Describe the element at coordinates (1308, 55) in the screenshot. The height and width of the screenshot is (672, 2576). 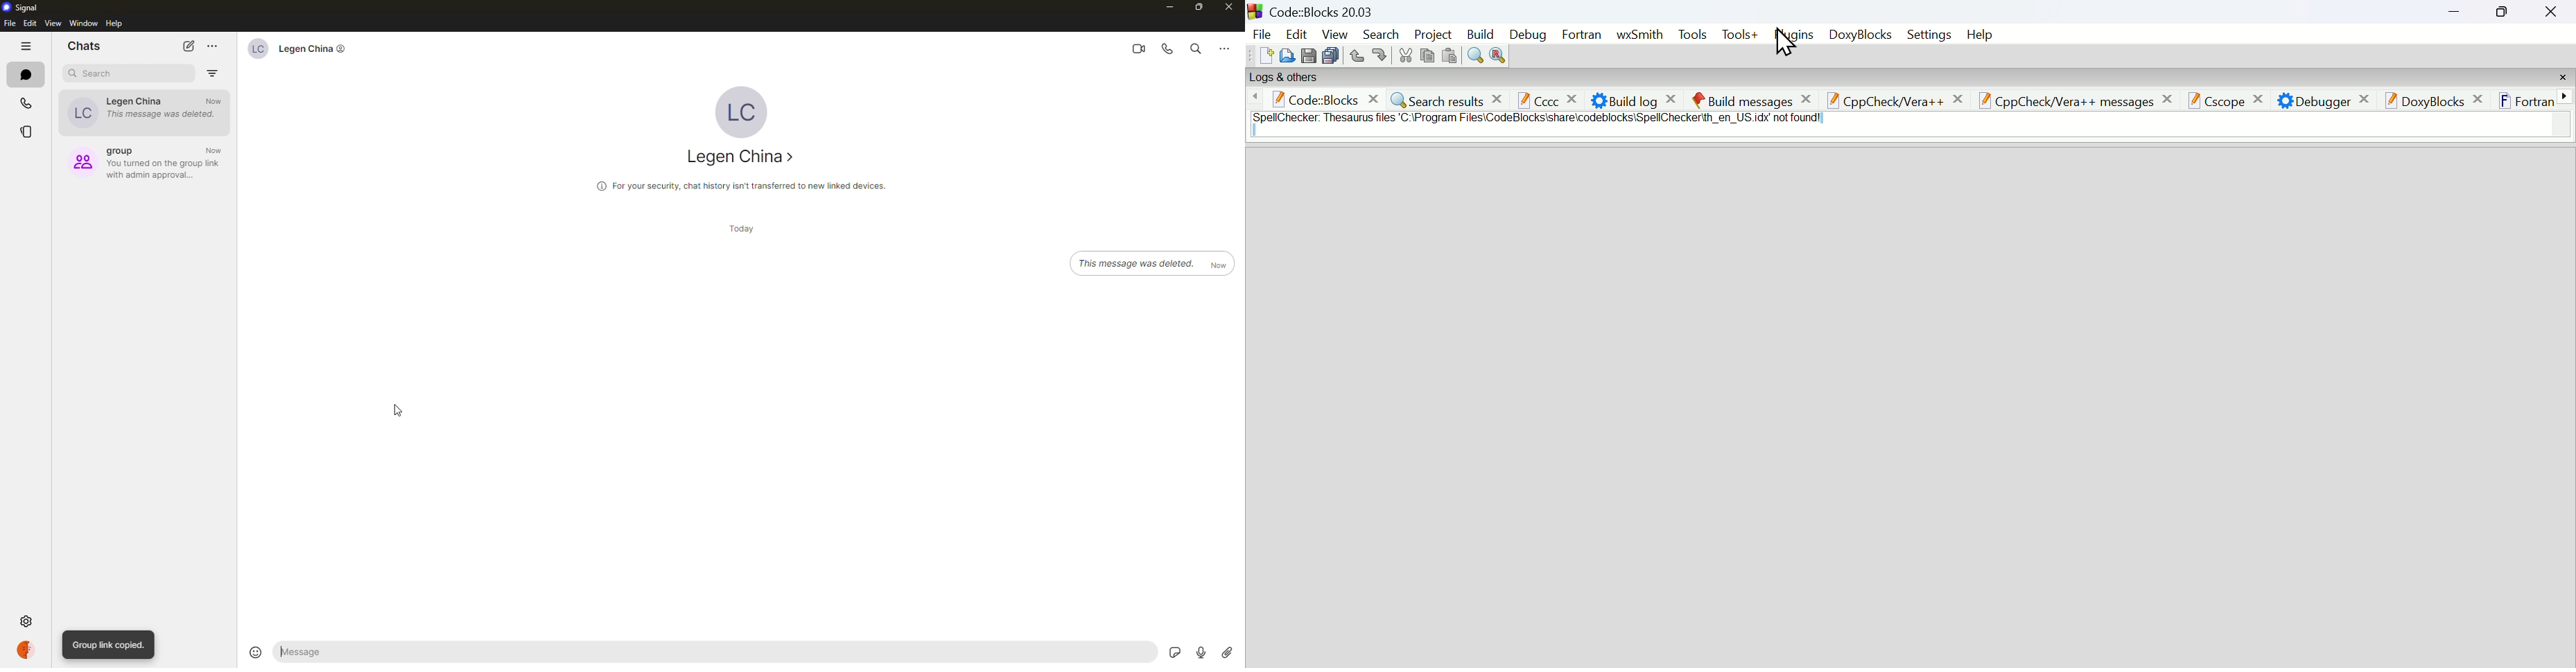
I see `Save file` at that location.